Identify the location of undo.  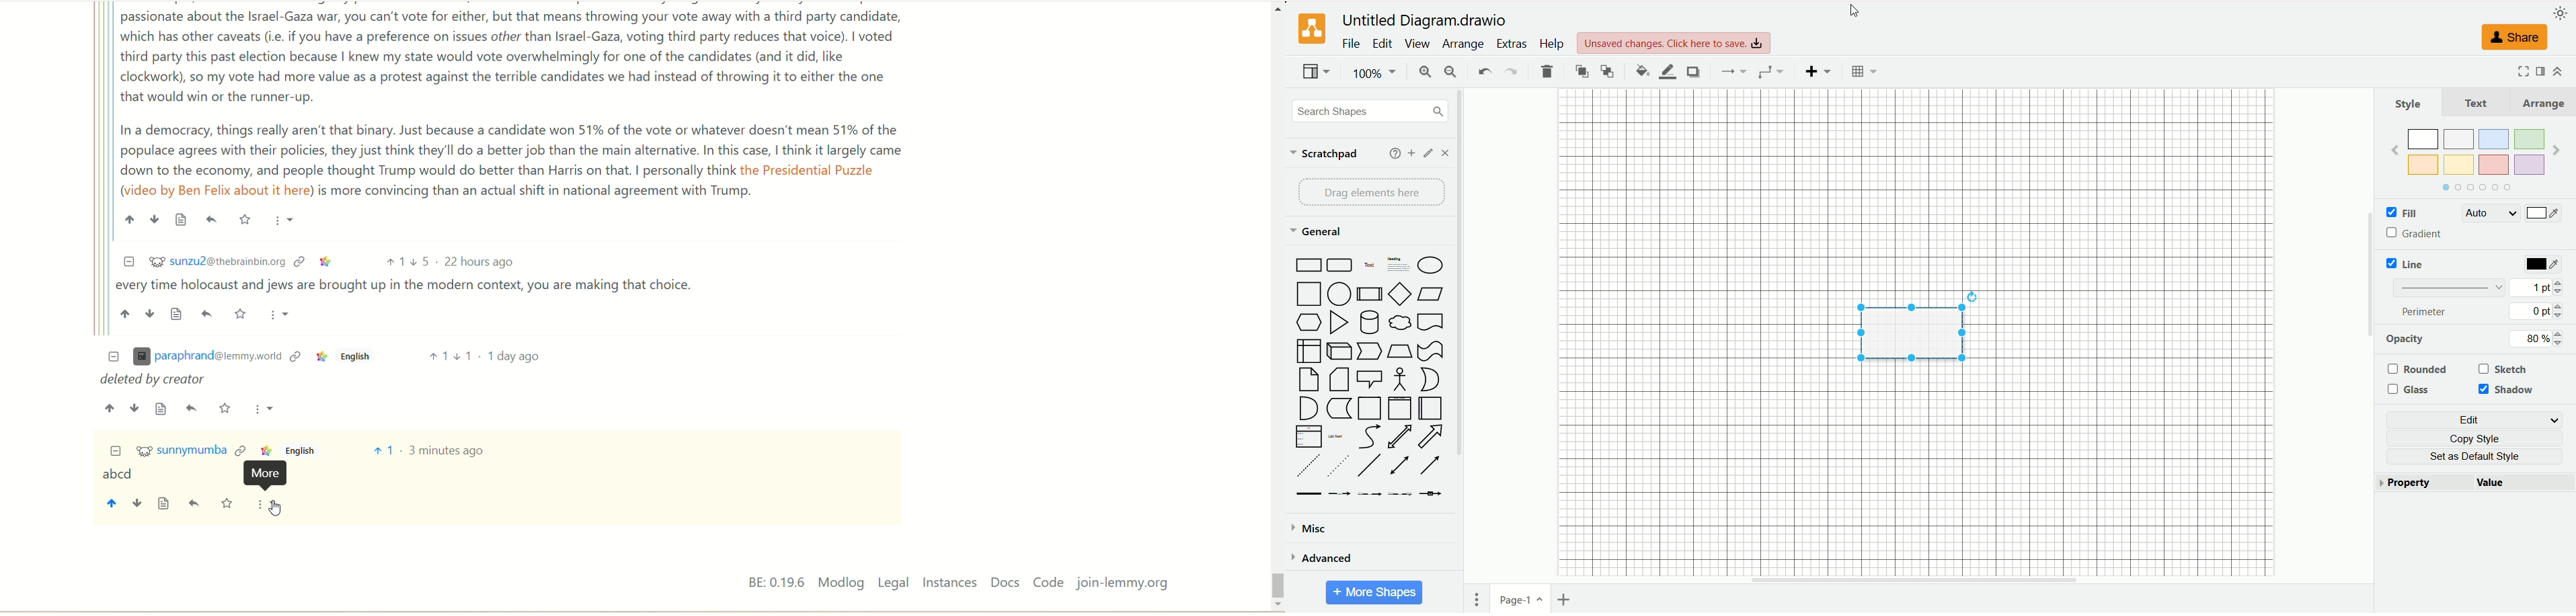
(1483, 70).